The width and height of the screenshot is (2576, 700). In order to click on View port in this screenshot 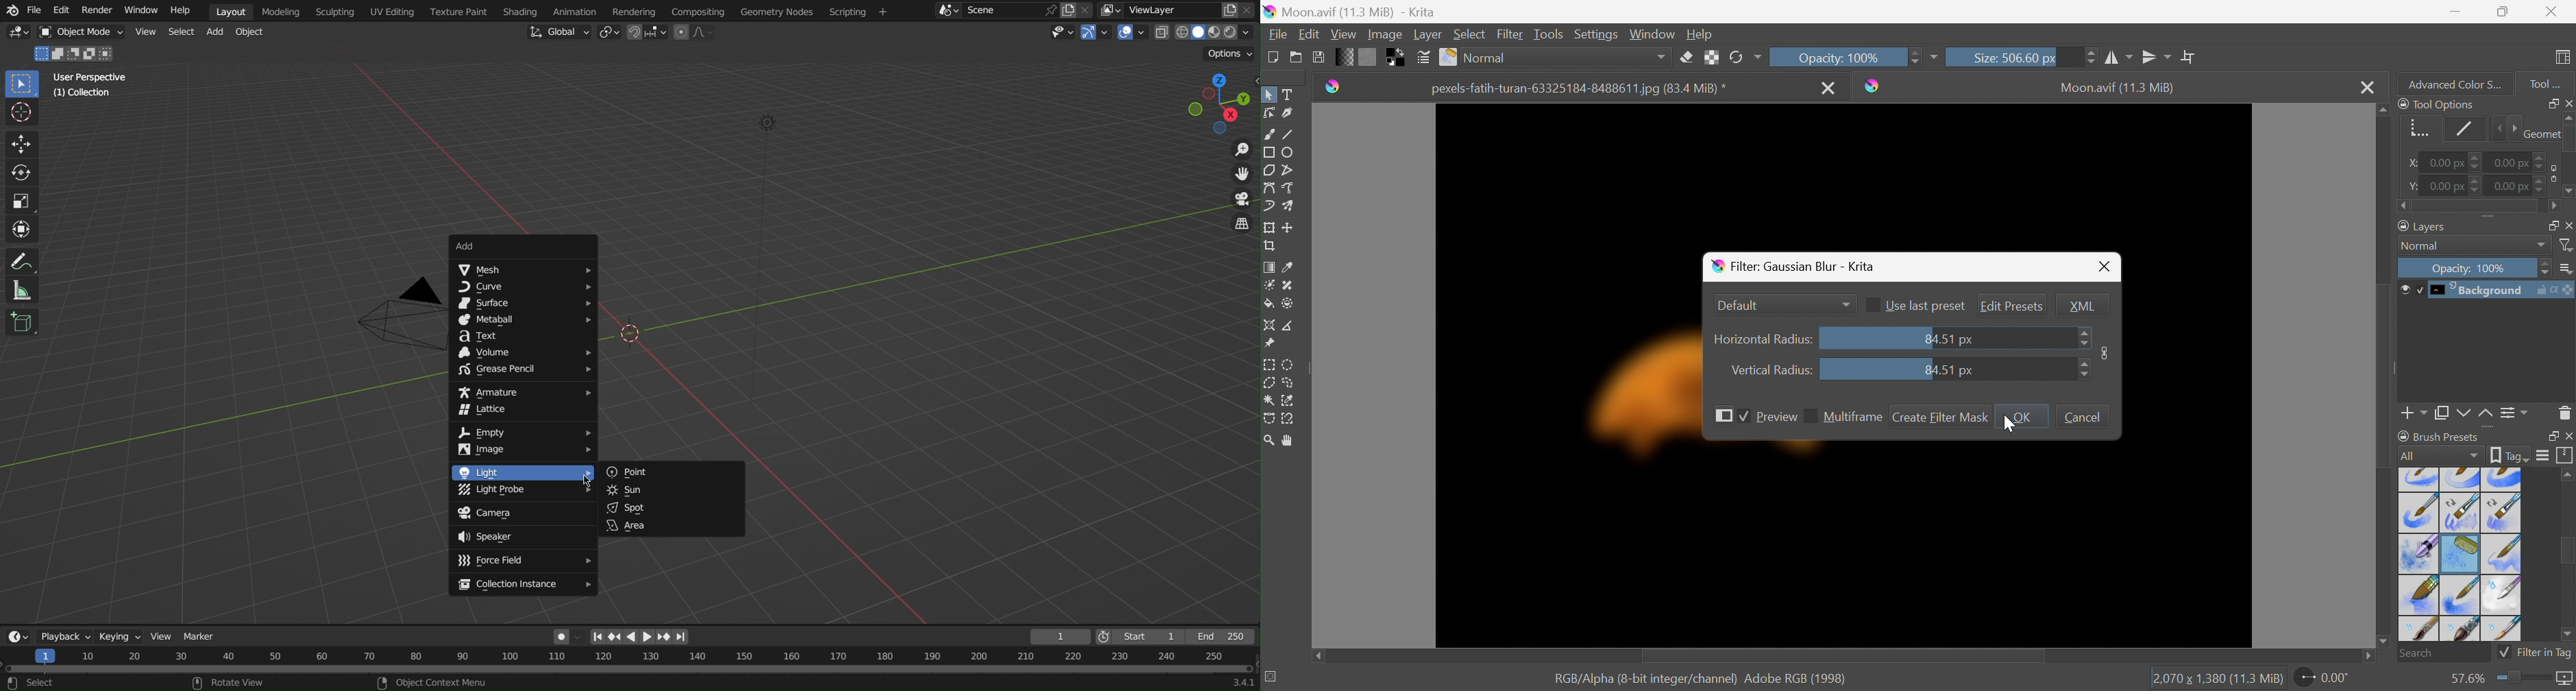, I will do `click(1223, 102)`.